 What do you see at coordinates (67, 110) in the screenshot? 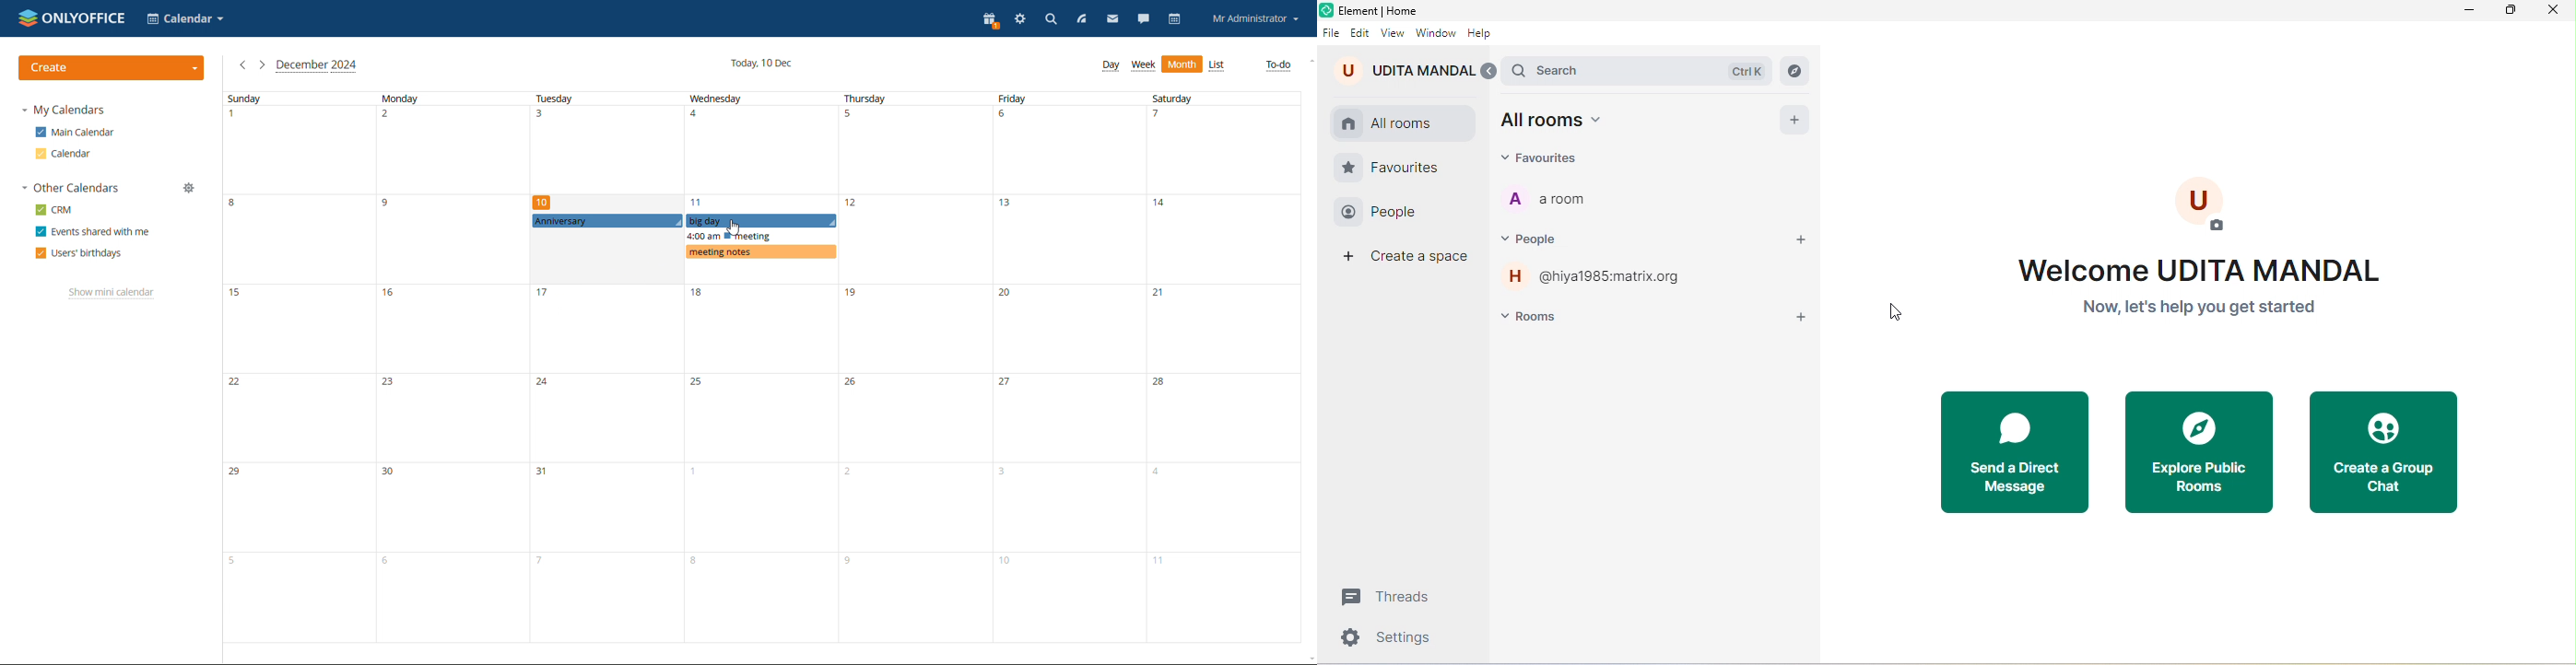
I see `my calendars` at bounding box center [67, 110].